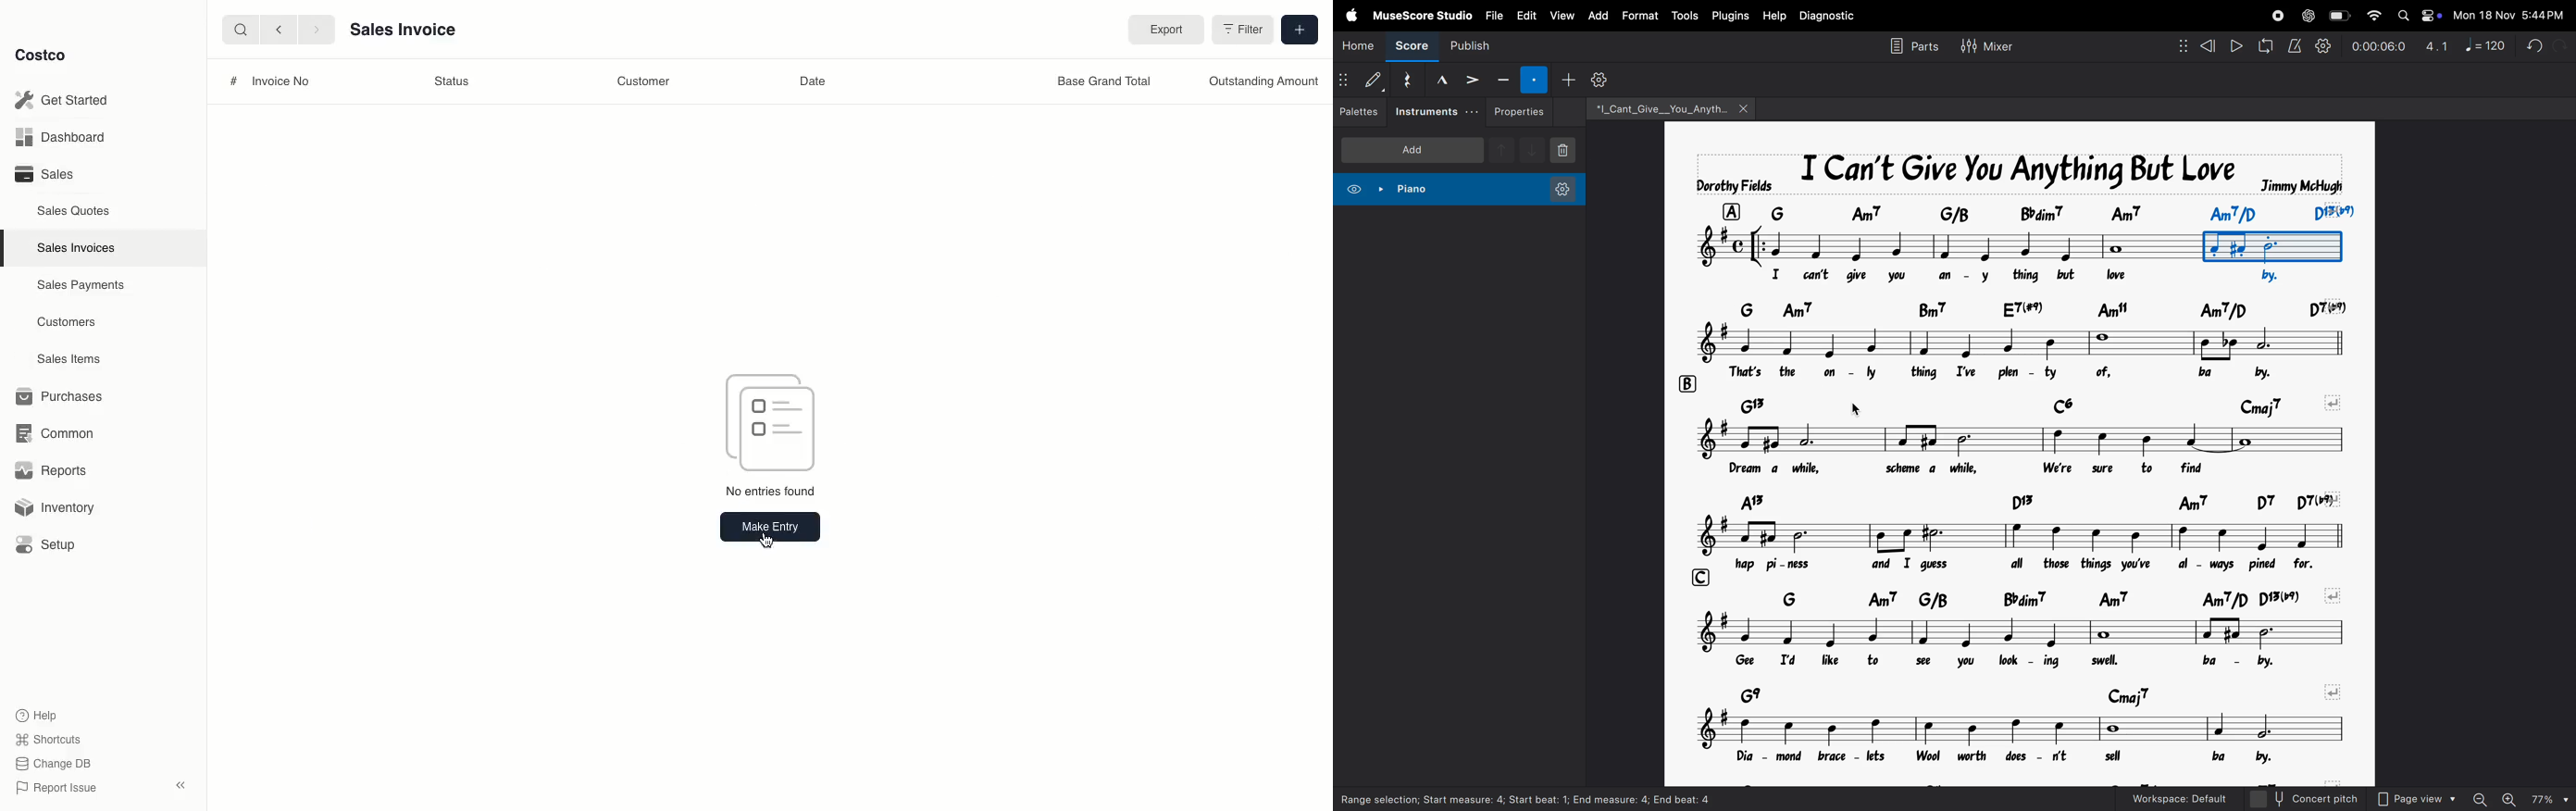 Image resolution: width=2576 pixels, height=812 pixels. Describe the element at coordinates (64, 396) in the screenshot. I see `Purchases` at that location.